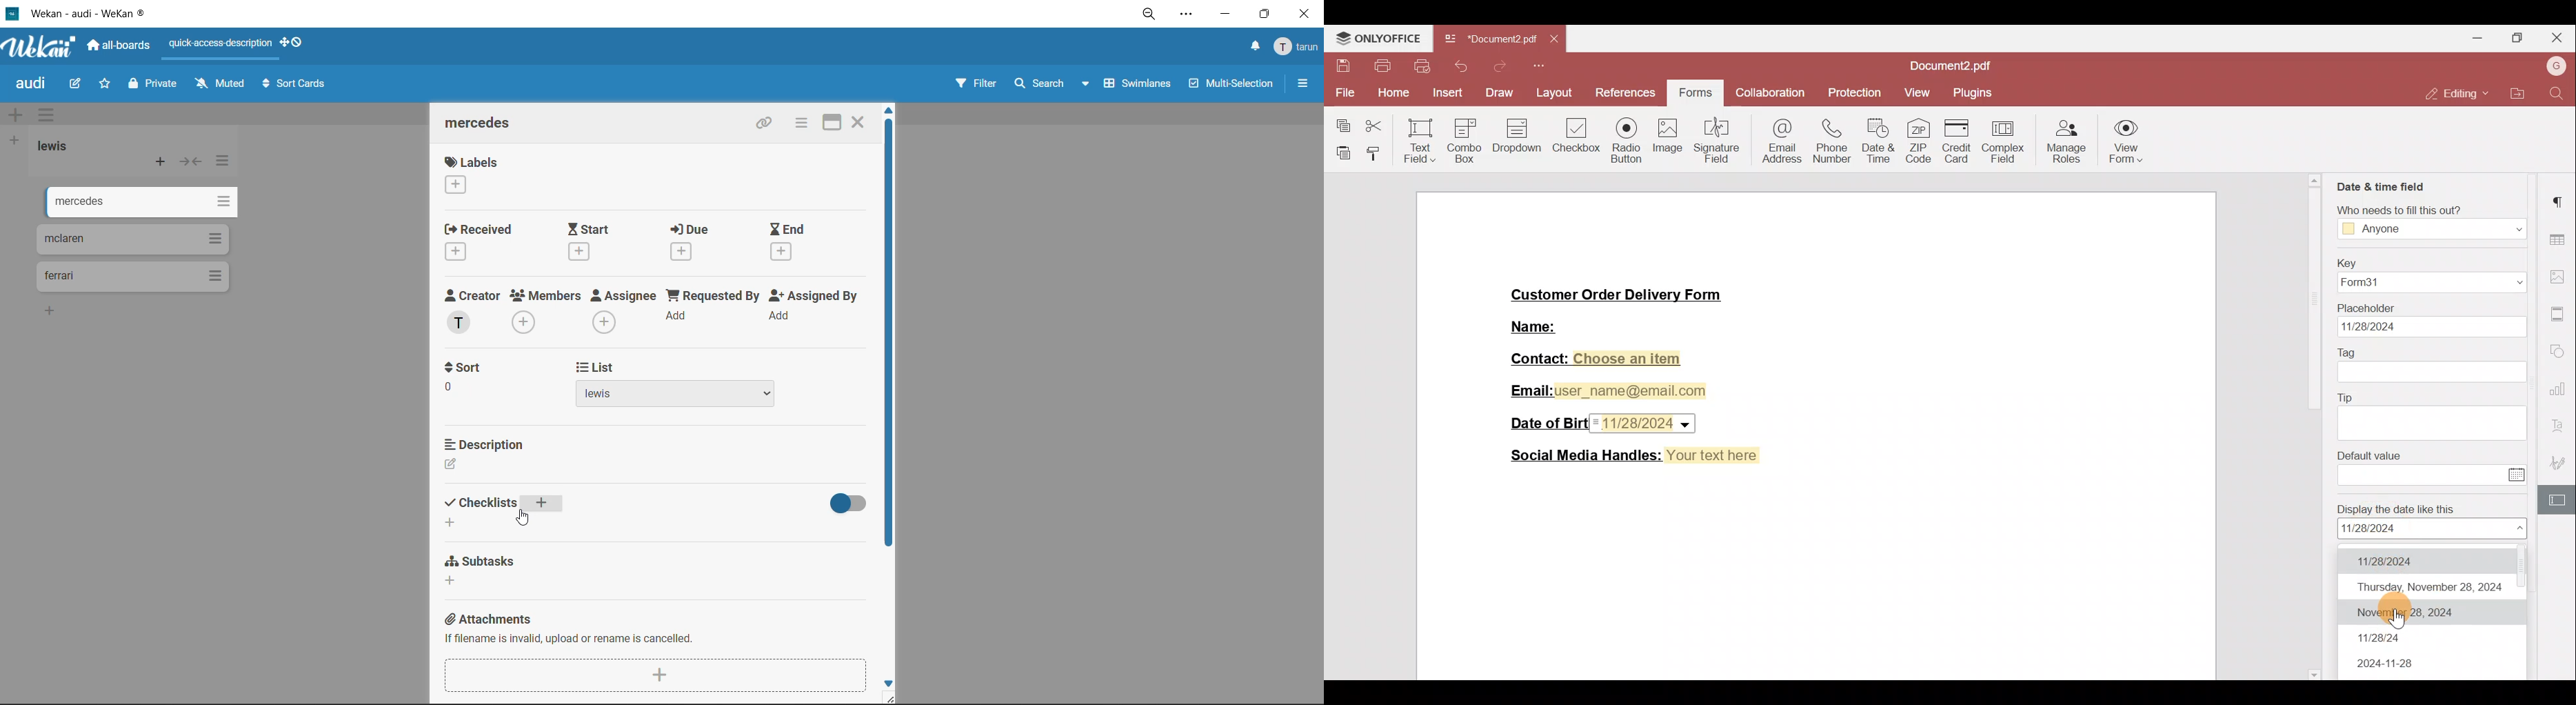 The height and width of the screenshot is (728, 2576). I want to click on Key, so click(2349, 264).